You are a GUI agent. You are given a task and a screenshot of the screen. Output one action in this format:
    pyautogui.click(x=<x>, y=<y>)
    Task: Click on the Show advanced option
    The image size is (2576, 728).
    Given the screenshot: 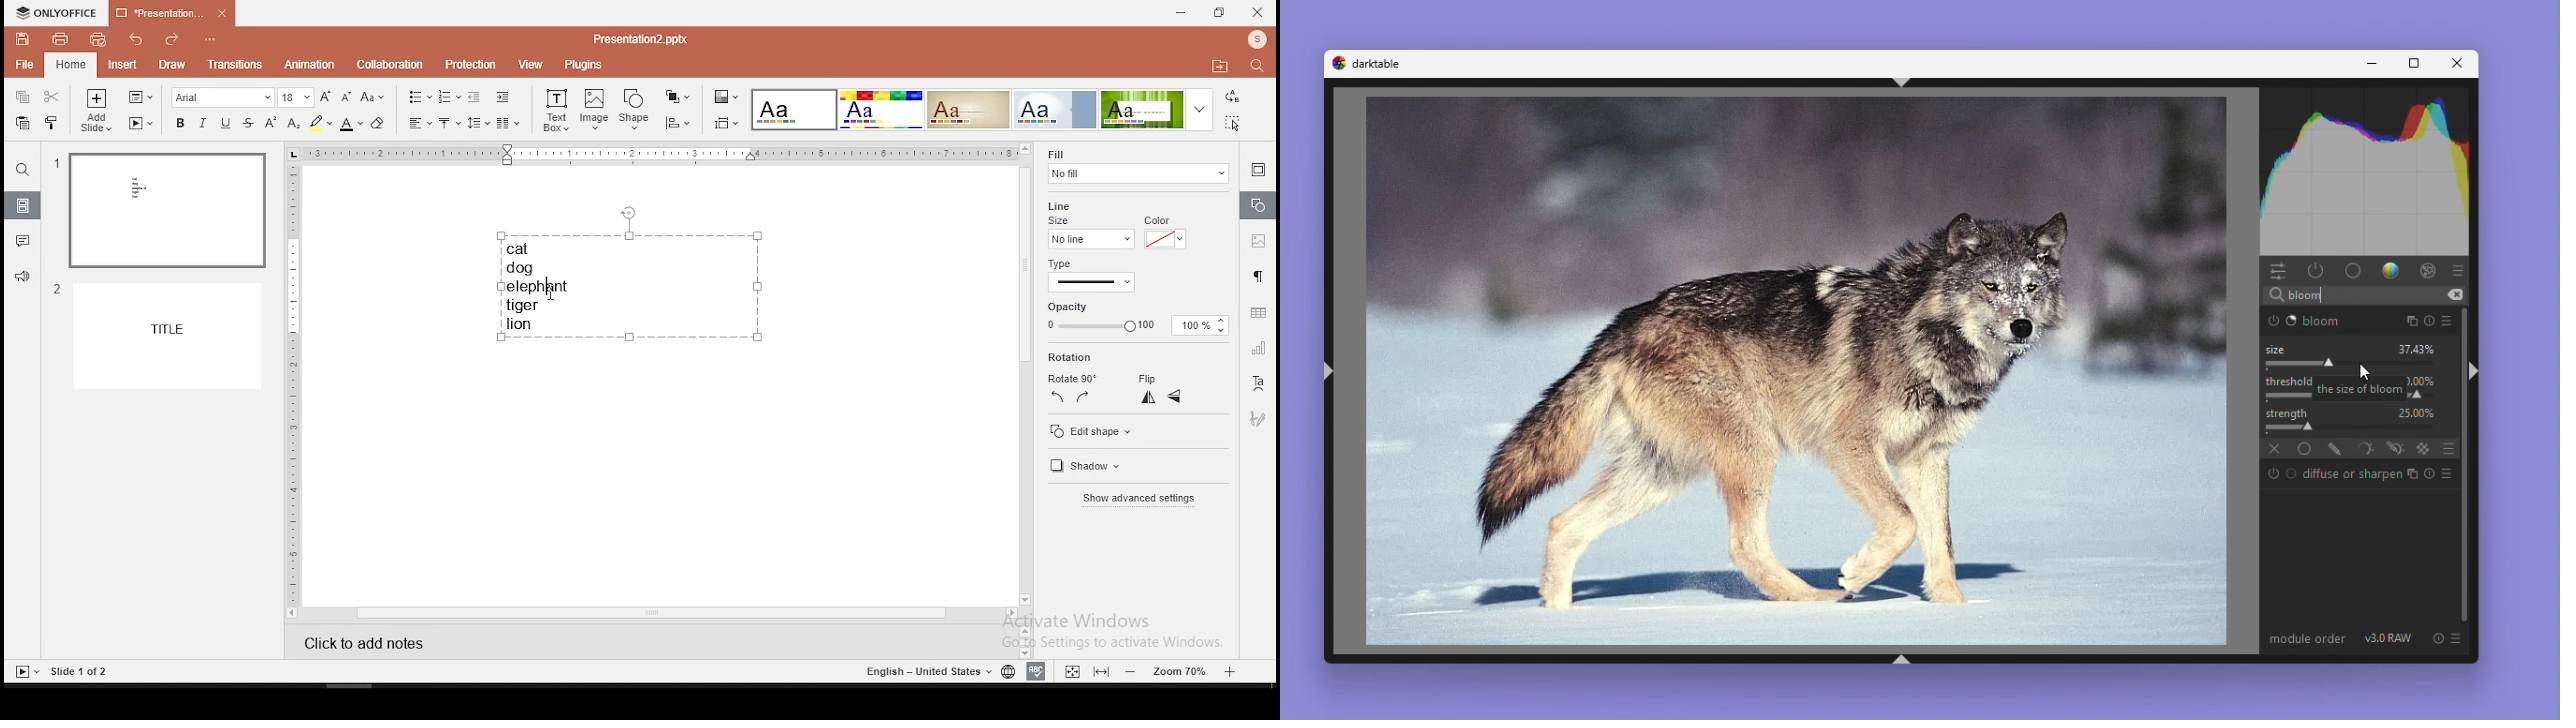 What is the action you would take?
    pyautogui.click(x=1102, y=431)
    